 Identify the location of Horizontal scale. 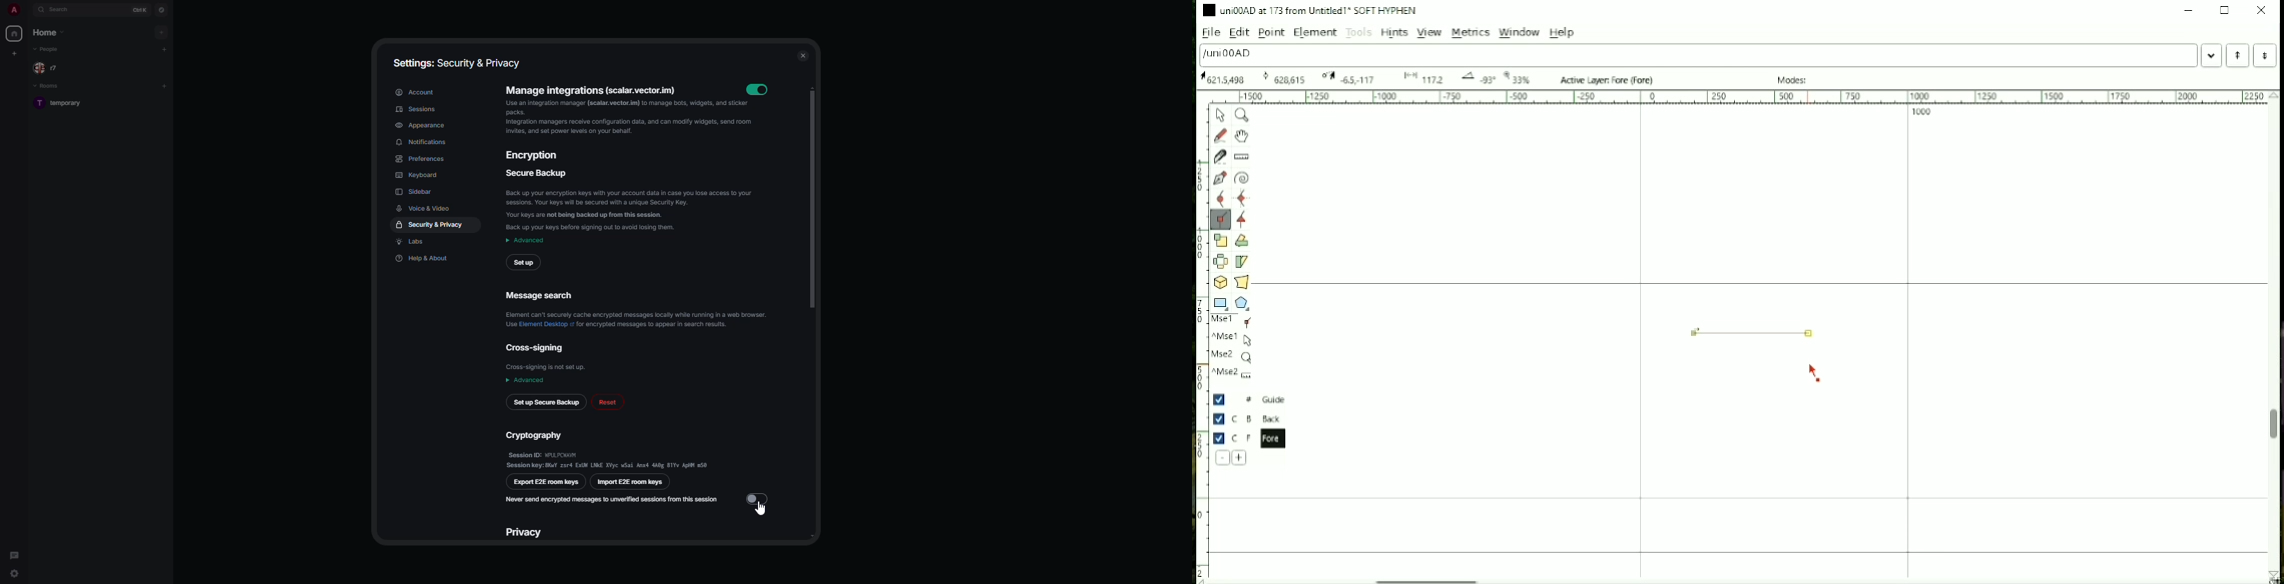
(1739, 97).